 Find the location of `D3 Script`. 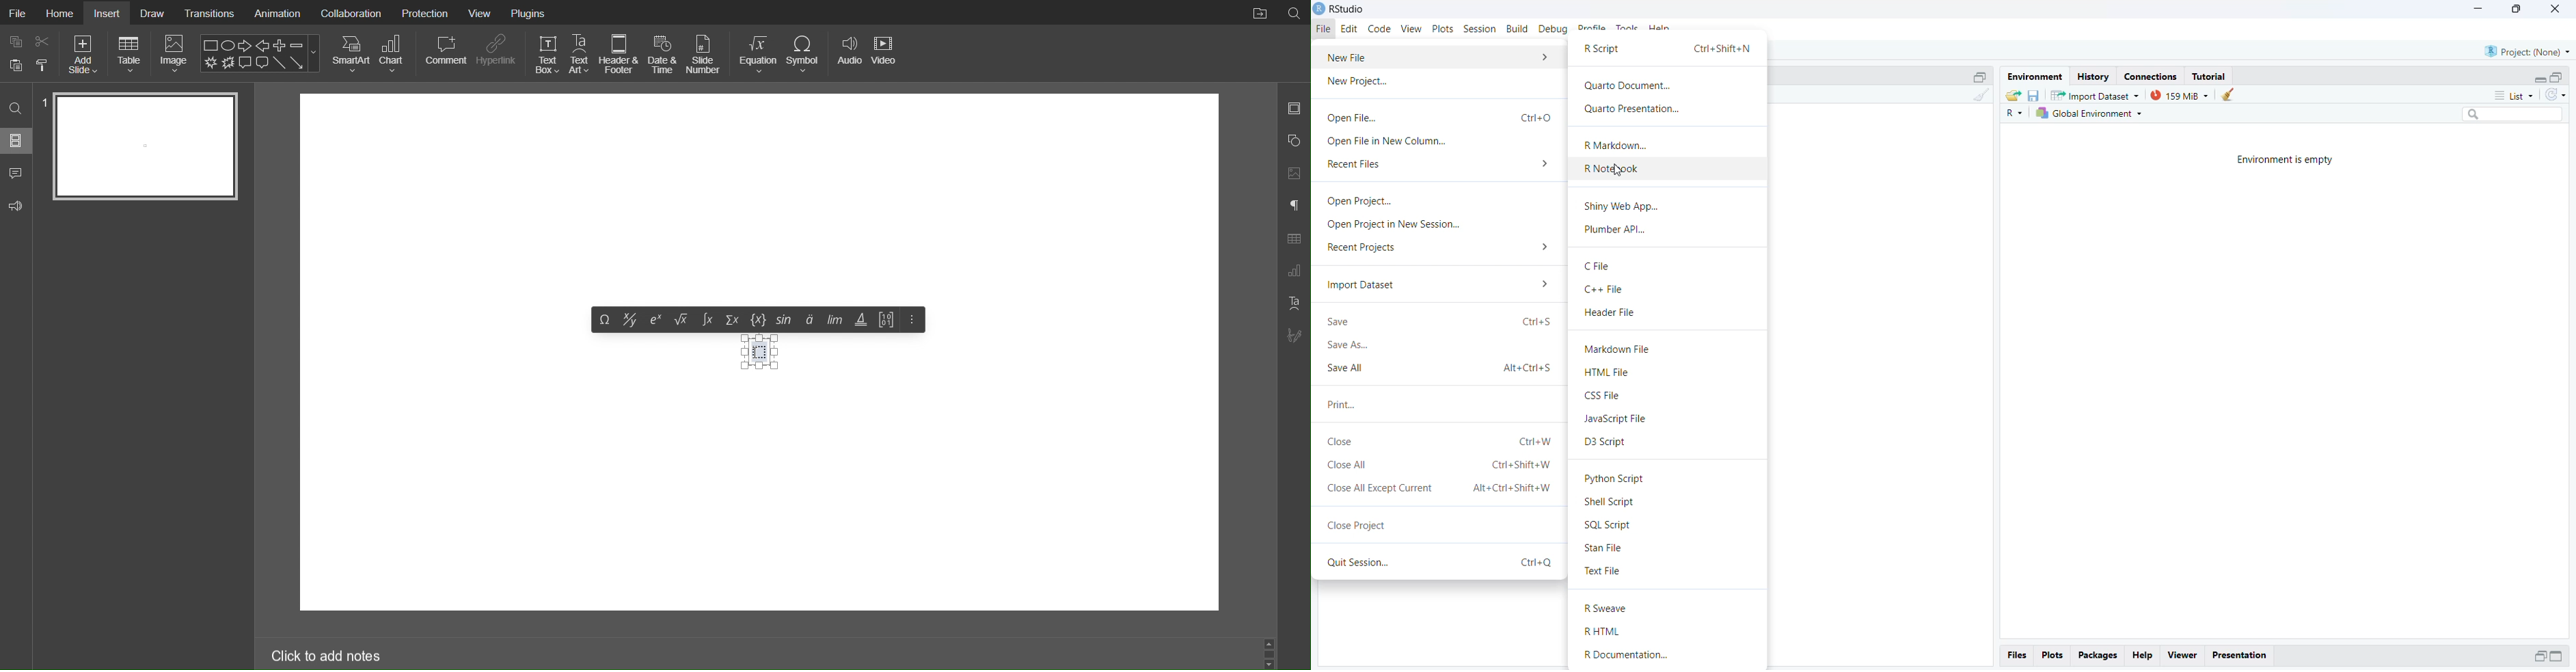

D3 Script is located at coordinates (1606, 442).